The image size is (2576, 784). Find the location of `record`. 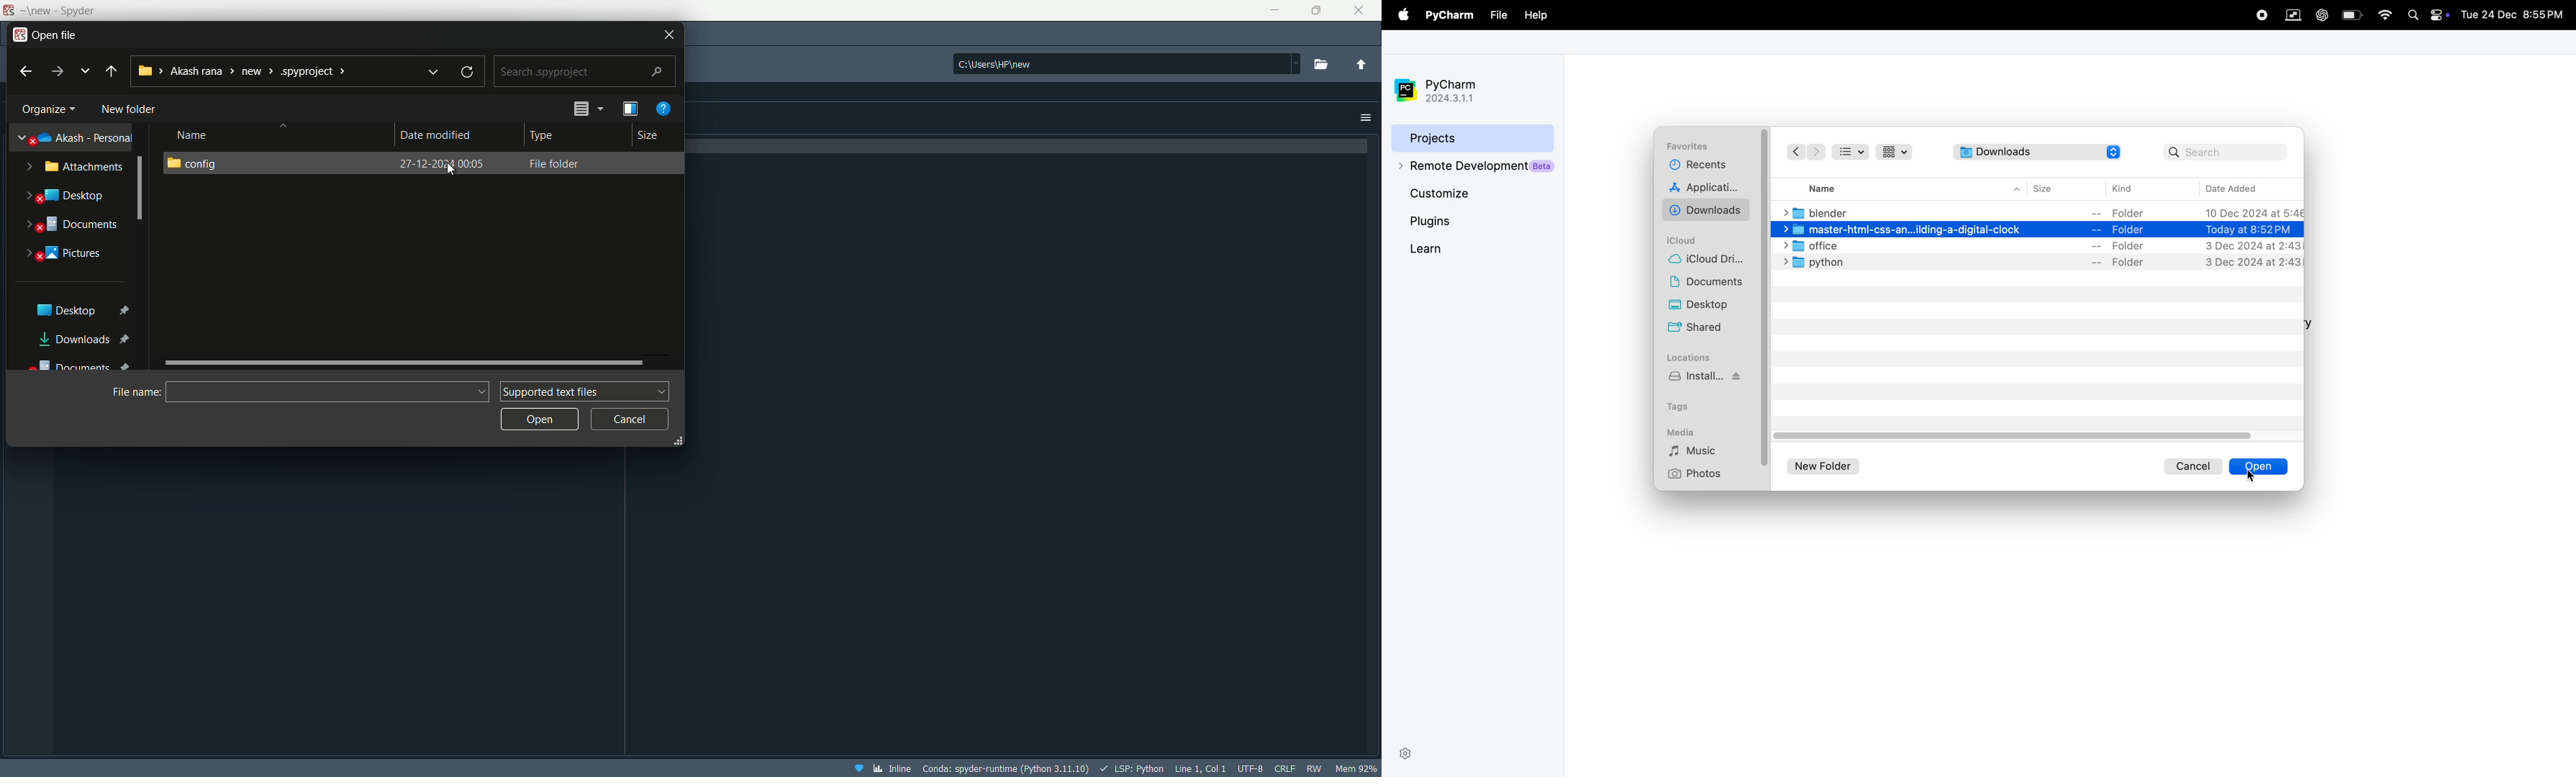

record is located at coordinates (2260, 13).